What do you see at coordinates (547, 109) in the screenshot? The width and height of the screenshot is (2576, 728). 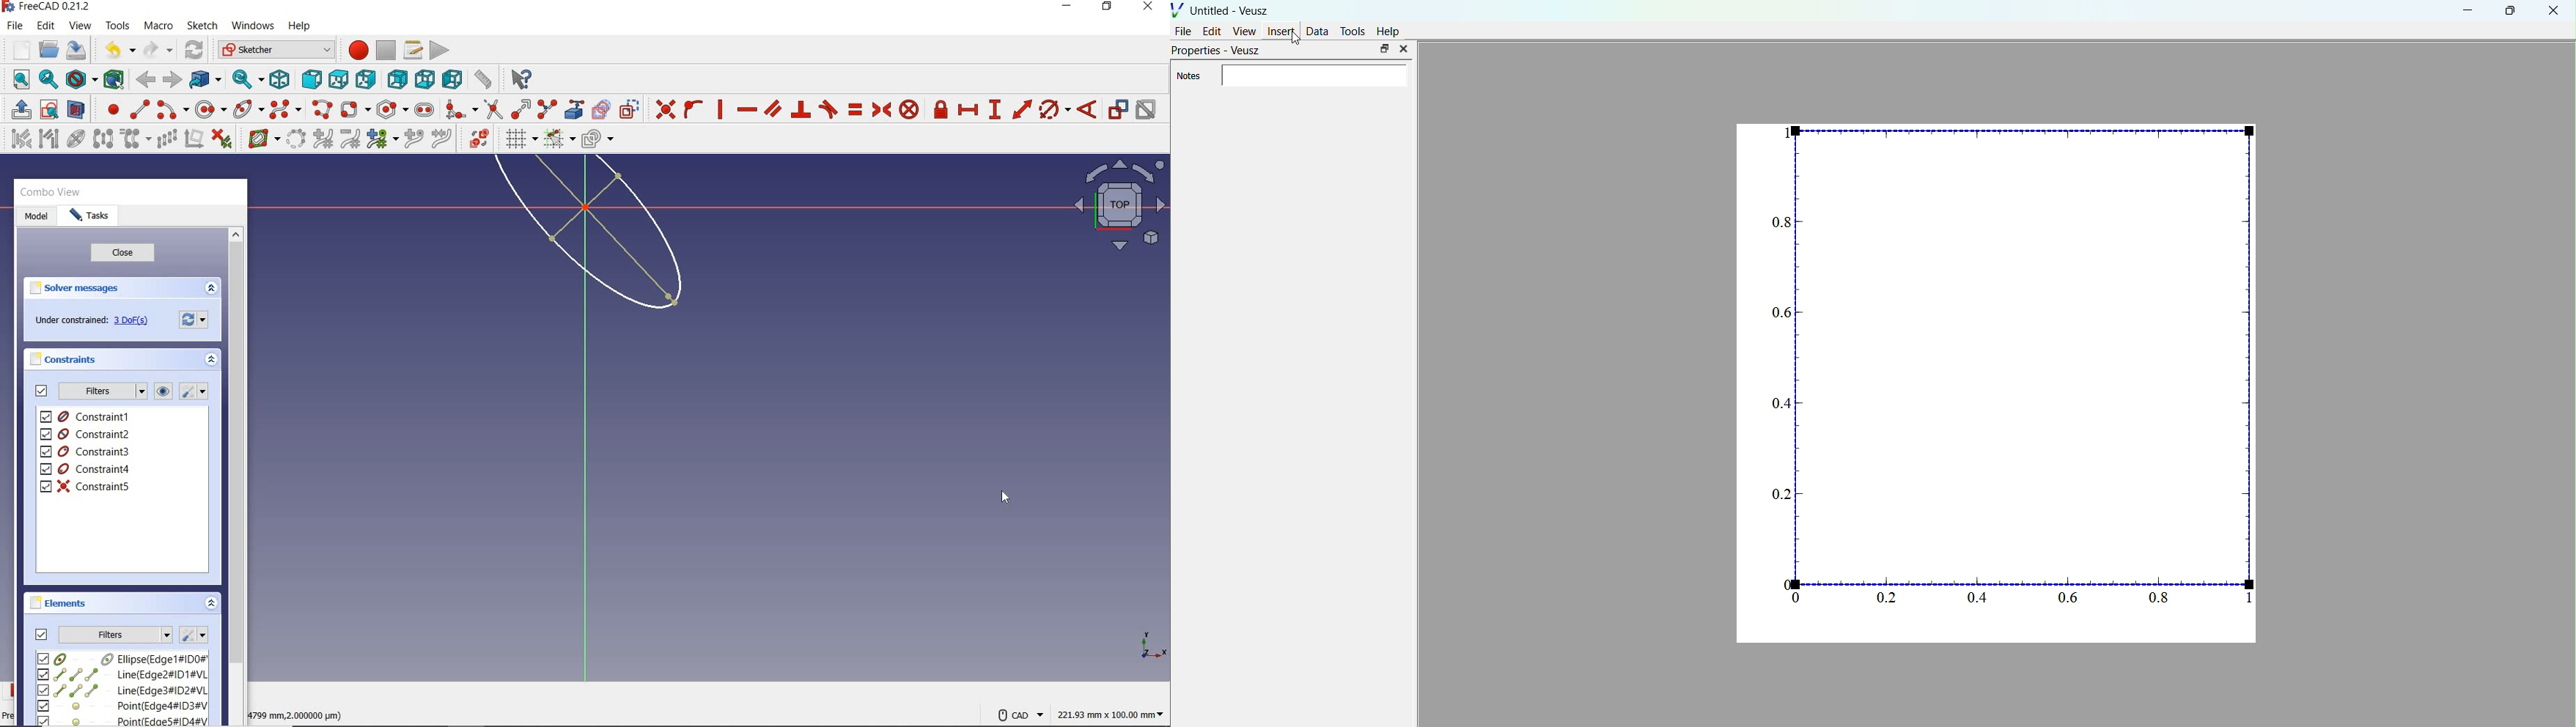 I see `split edge` at bounding box center [547, 109].